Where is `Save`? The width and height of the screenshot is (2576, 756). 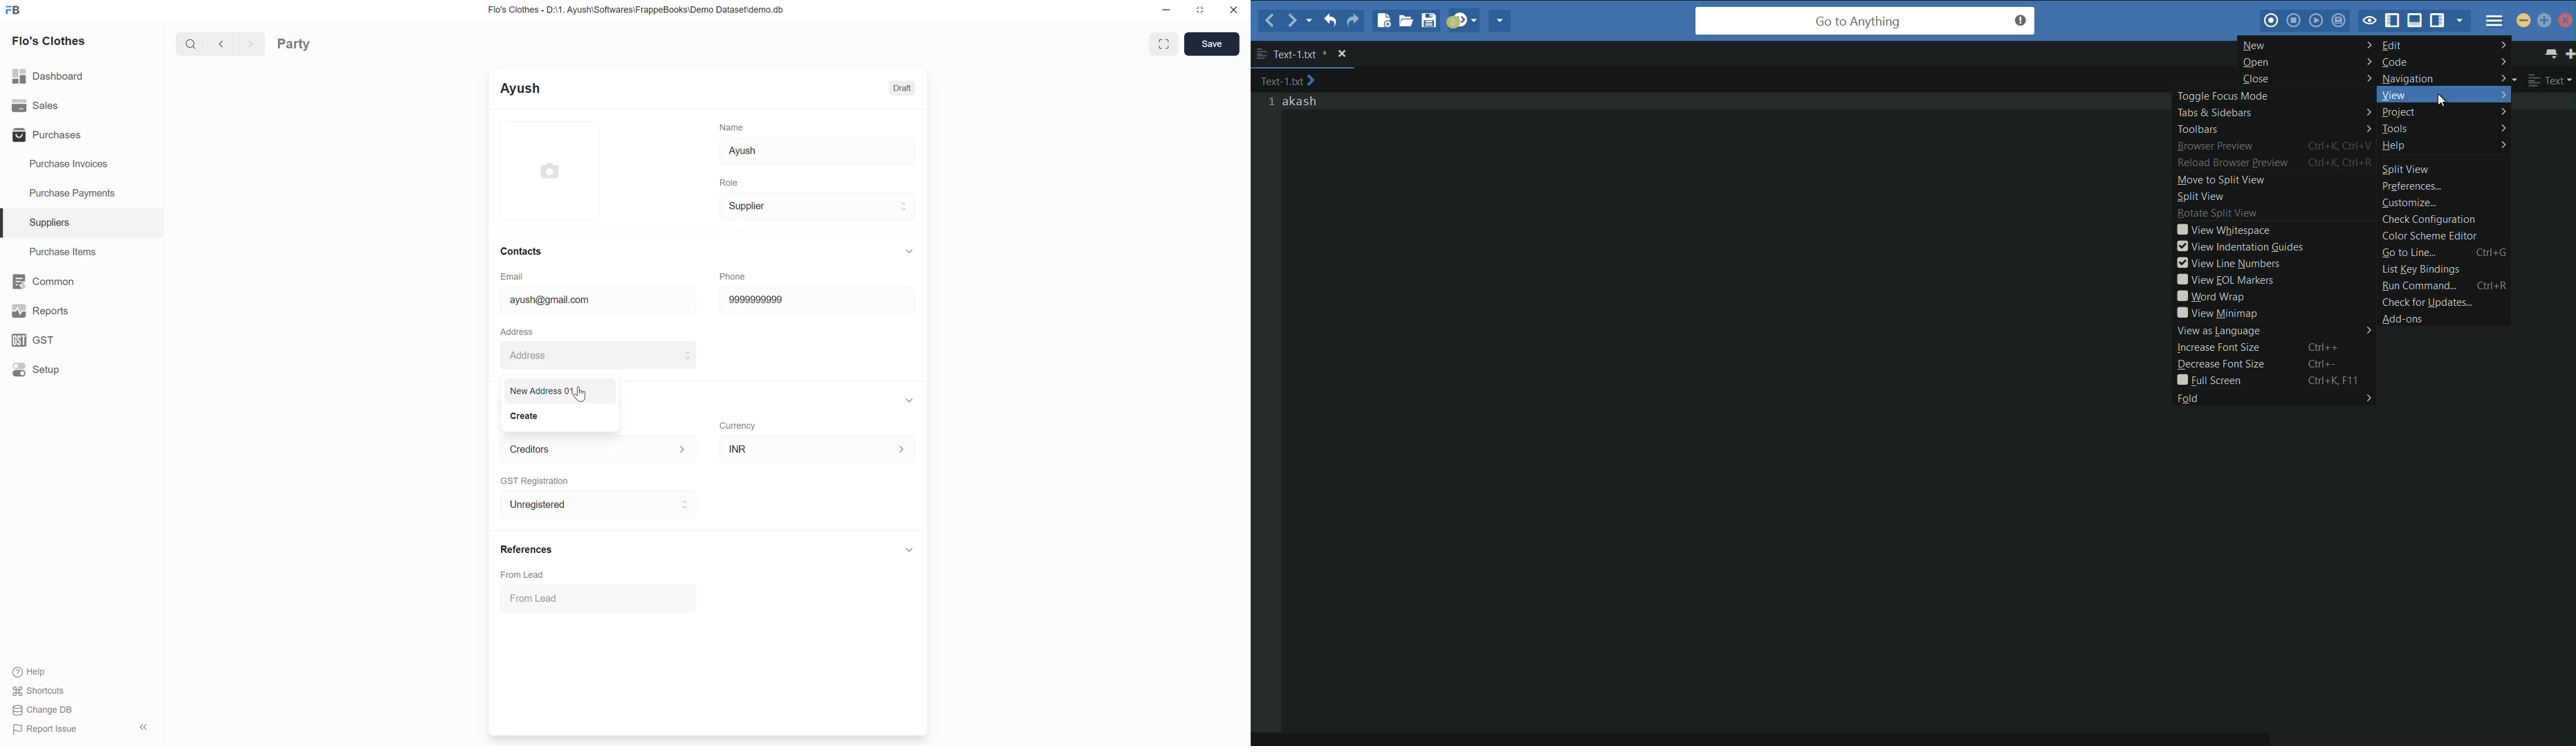
Save is located at coordinates (1211, 44).